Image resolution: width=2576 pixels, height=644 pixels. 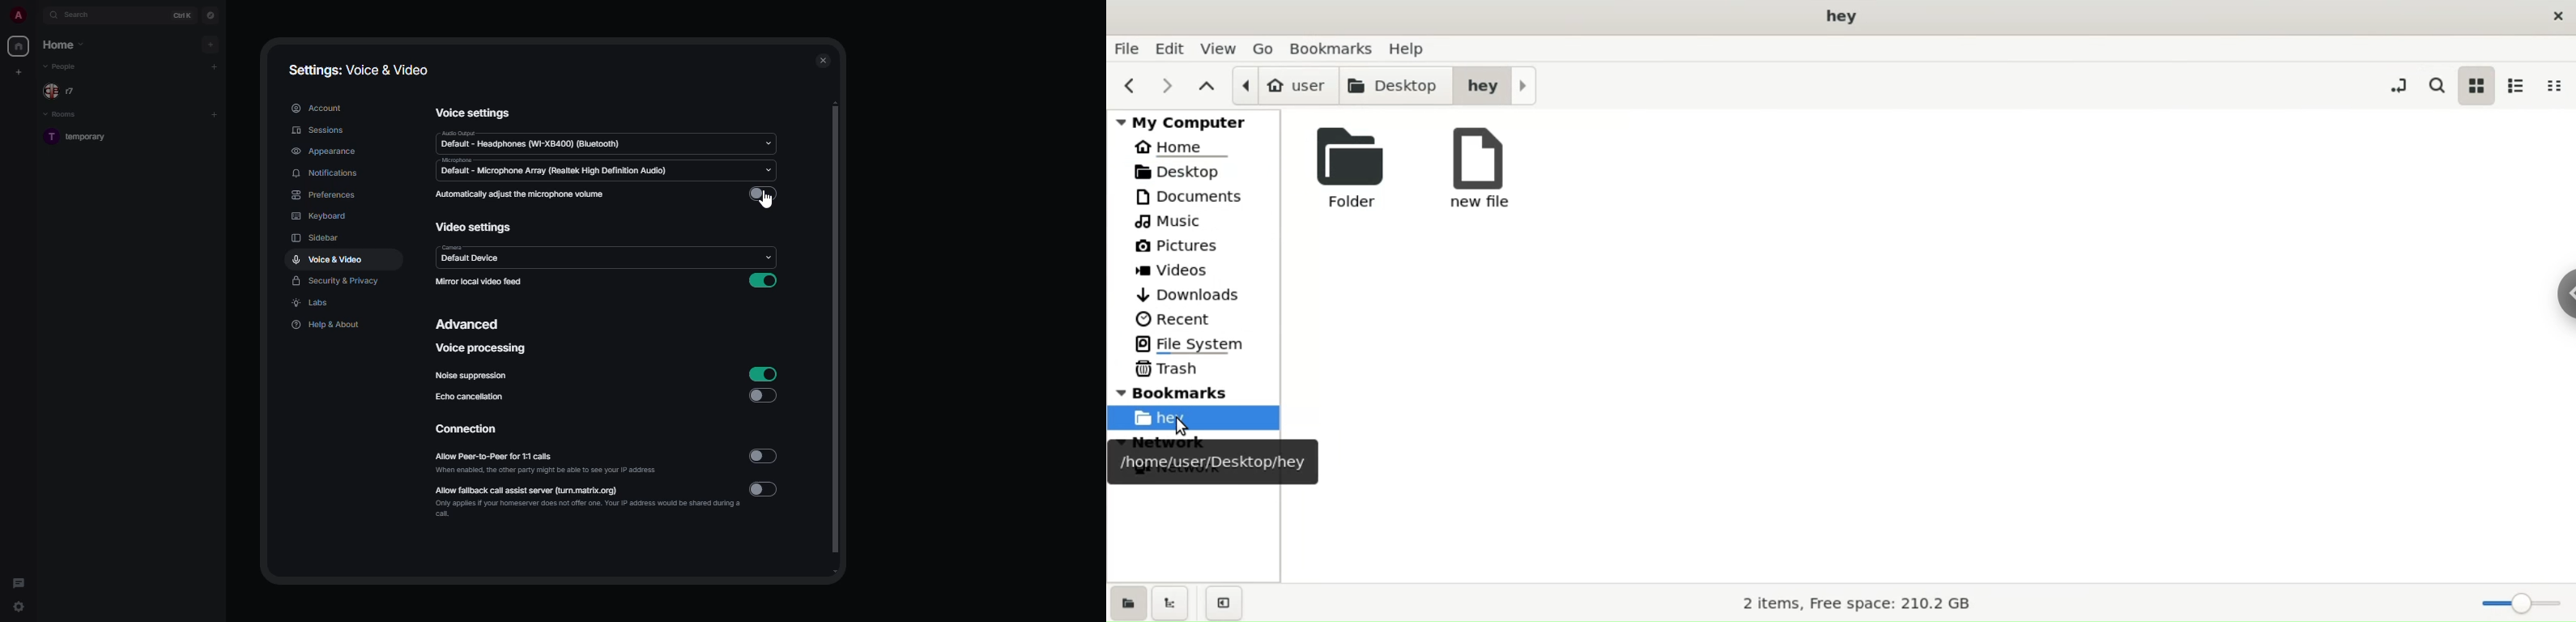 I want to click on navigator, so click(x=209, y=16).